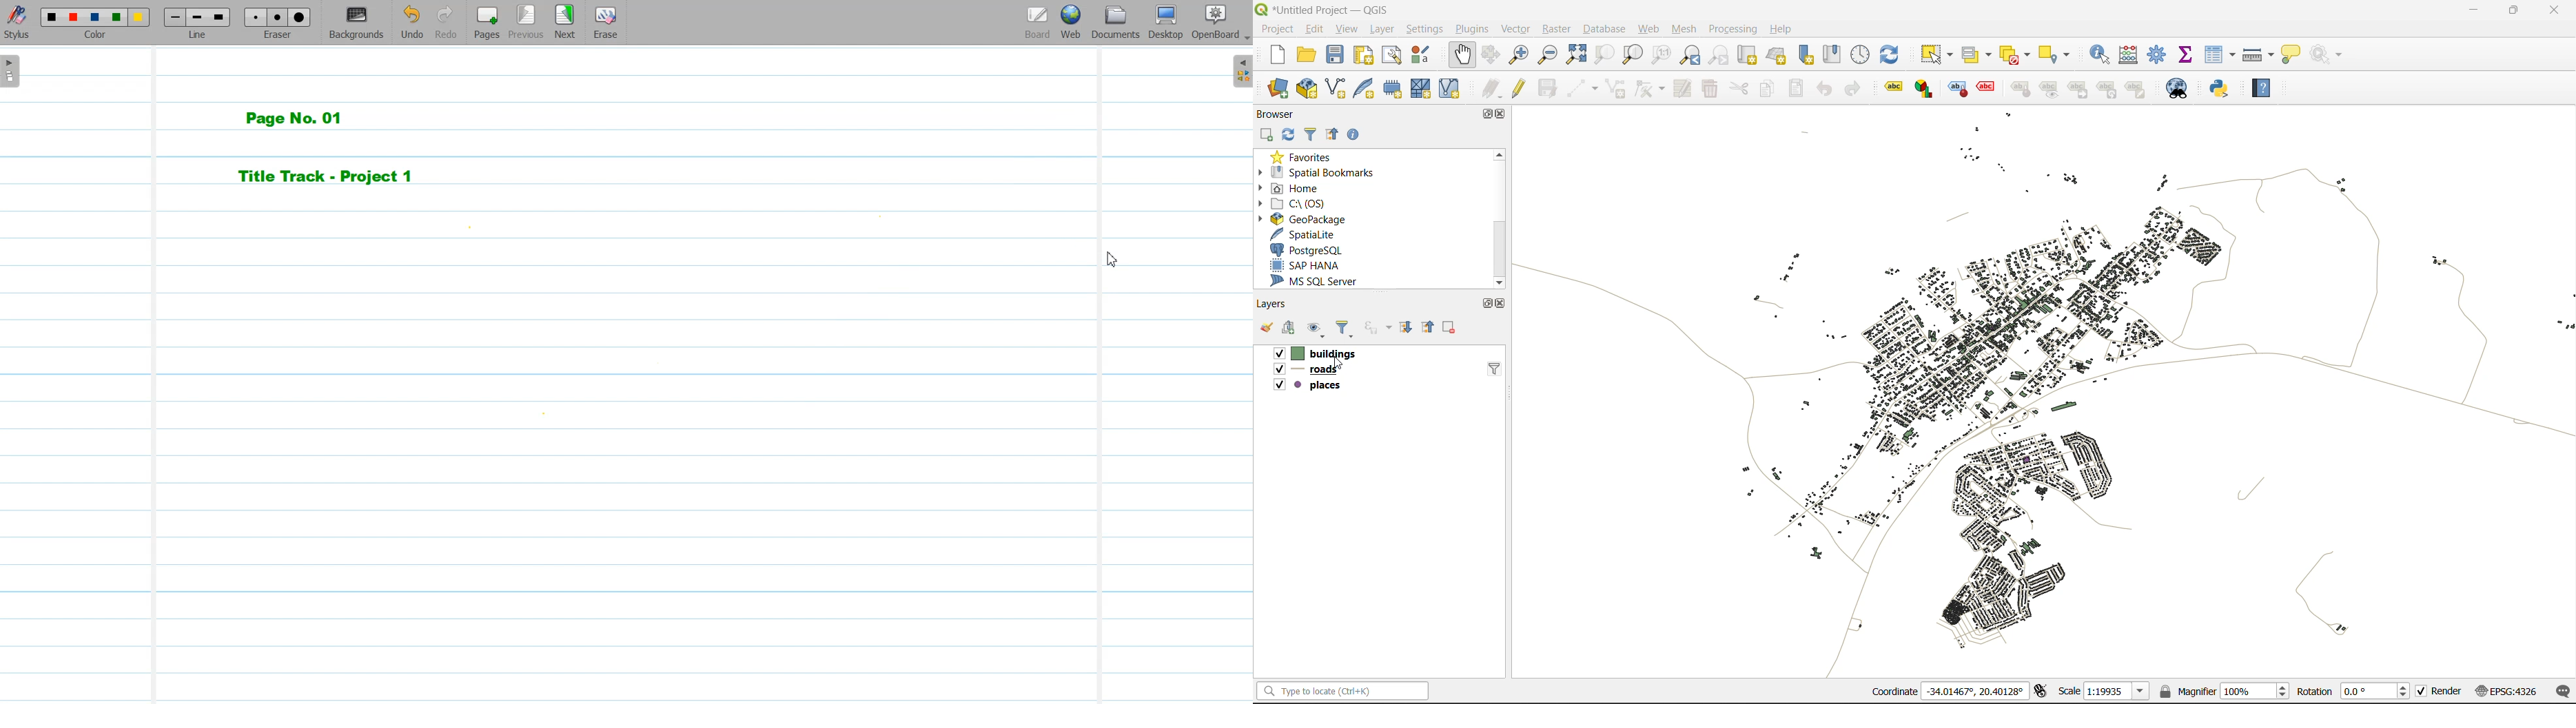 This screenshot has width=2576, height=728. What do you see at coordinates (1452, 328) in the screenshot?
I see `remove` at bounding box center [1452, 328].